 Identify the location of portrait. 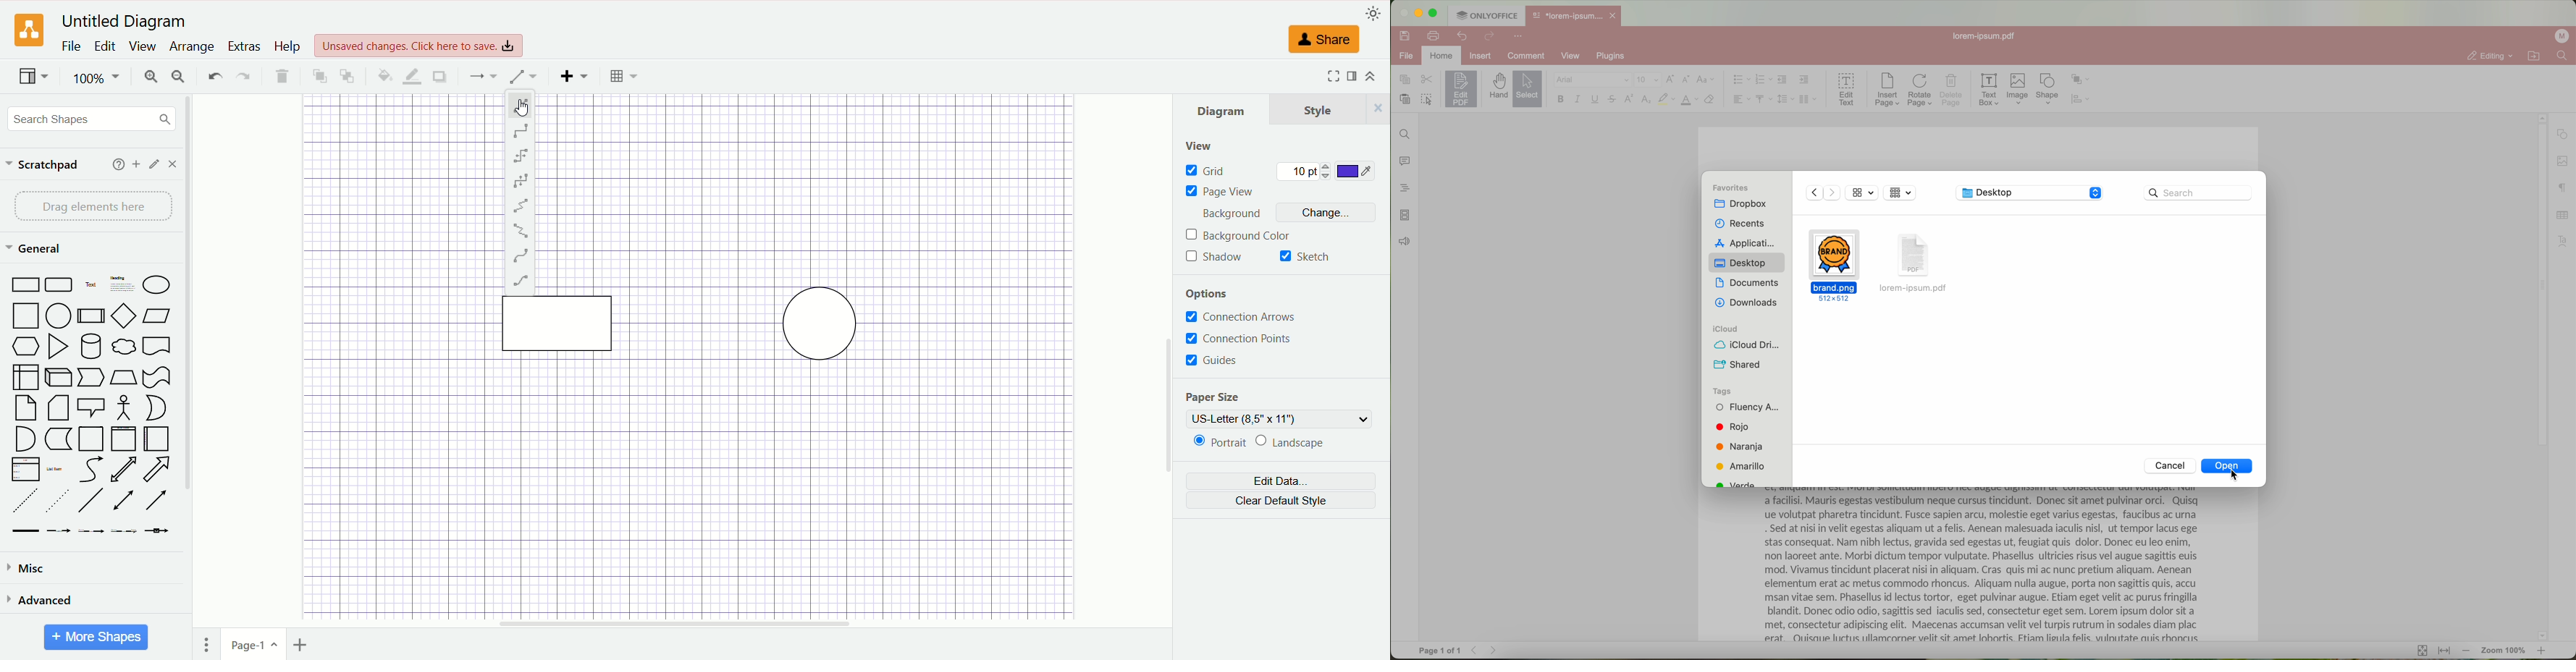
(1216, 443).